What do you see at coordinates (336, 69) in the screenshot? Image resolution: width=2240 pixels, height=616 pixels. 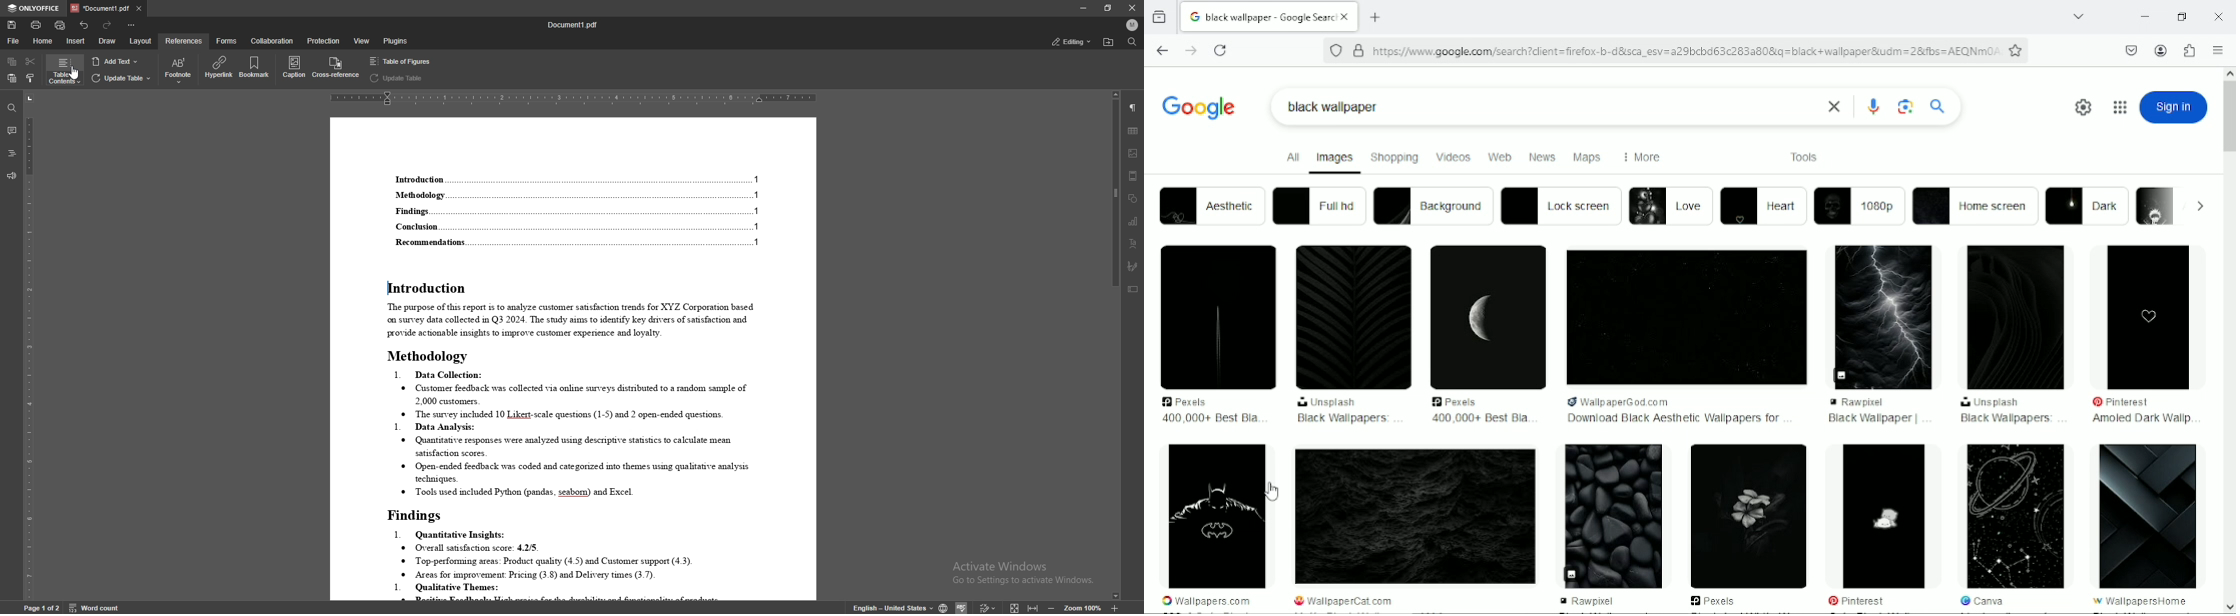 I see `cross reference` at bounding box center [336, 69].